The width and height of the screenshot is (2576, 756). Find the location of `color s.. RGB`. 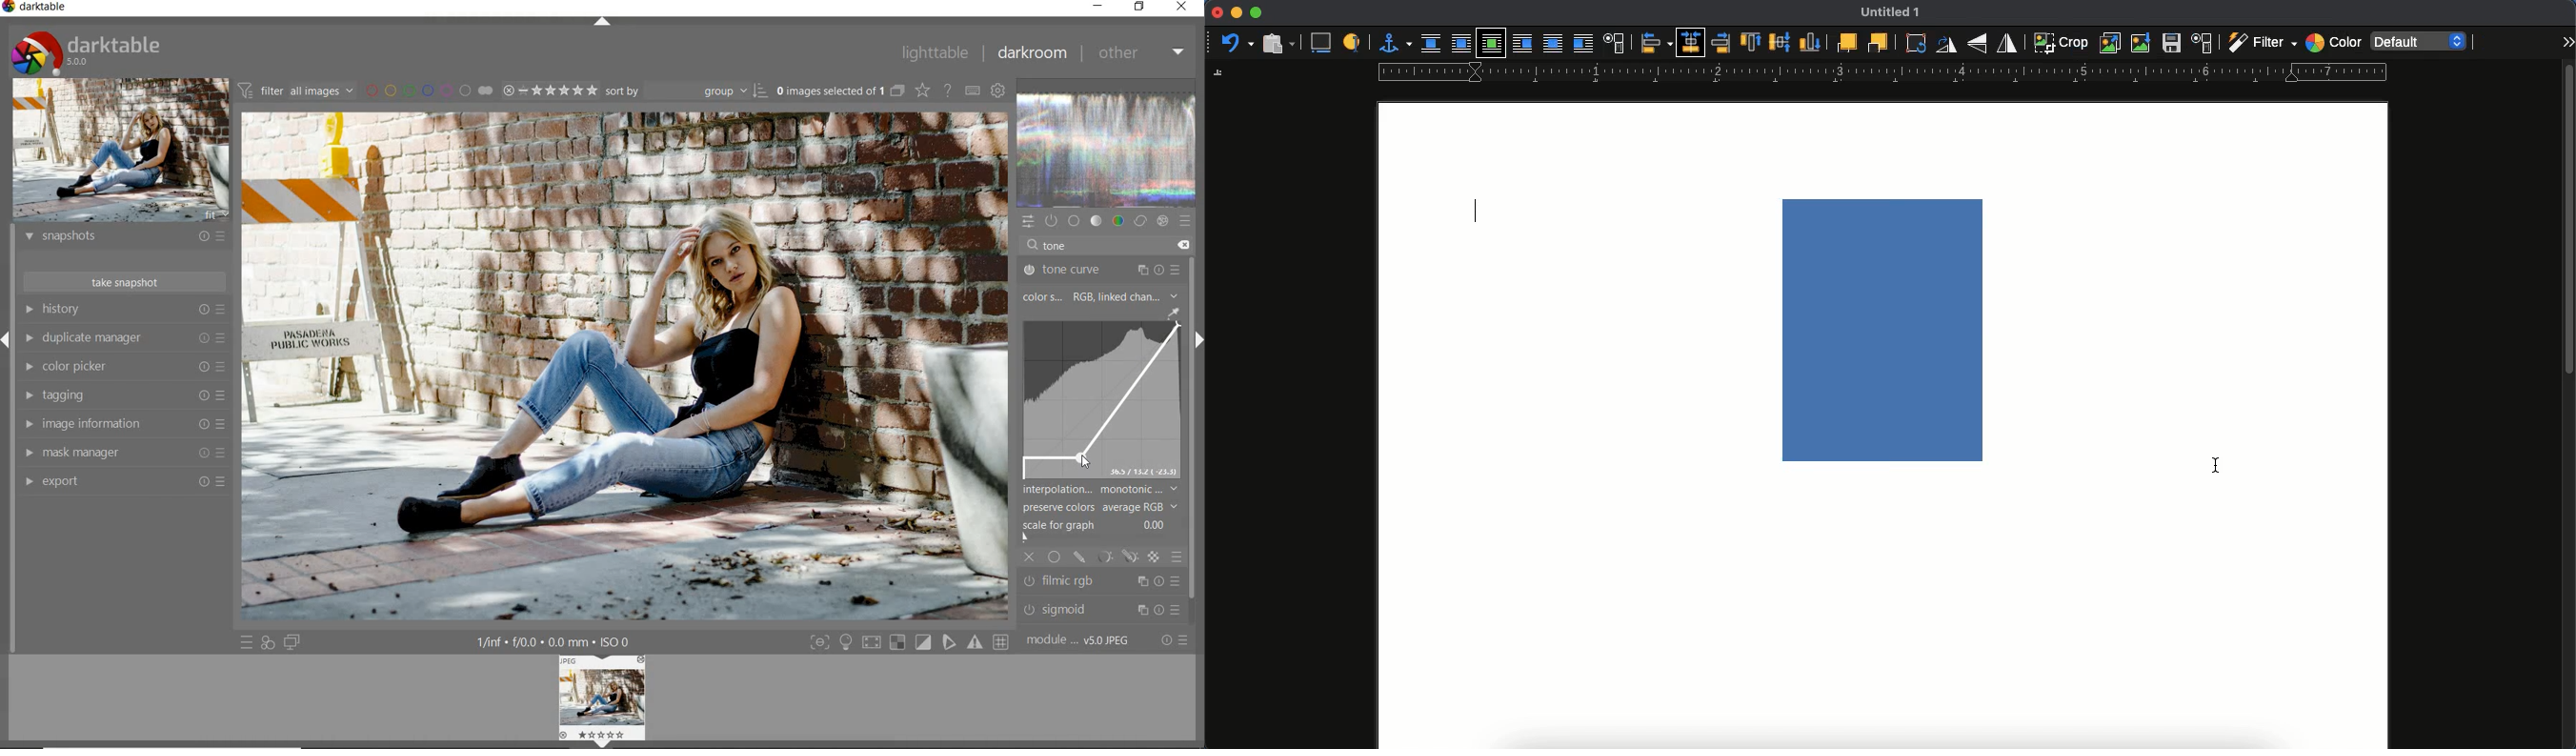

color s.. RGB is located at coordinates (1056, 297).